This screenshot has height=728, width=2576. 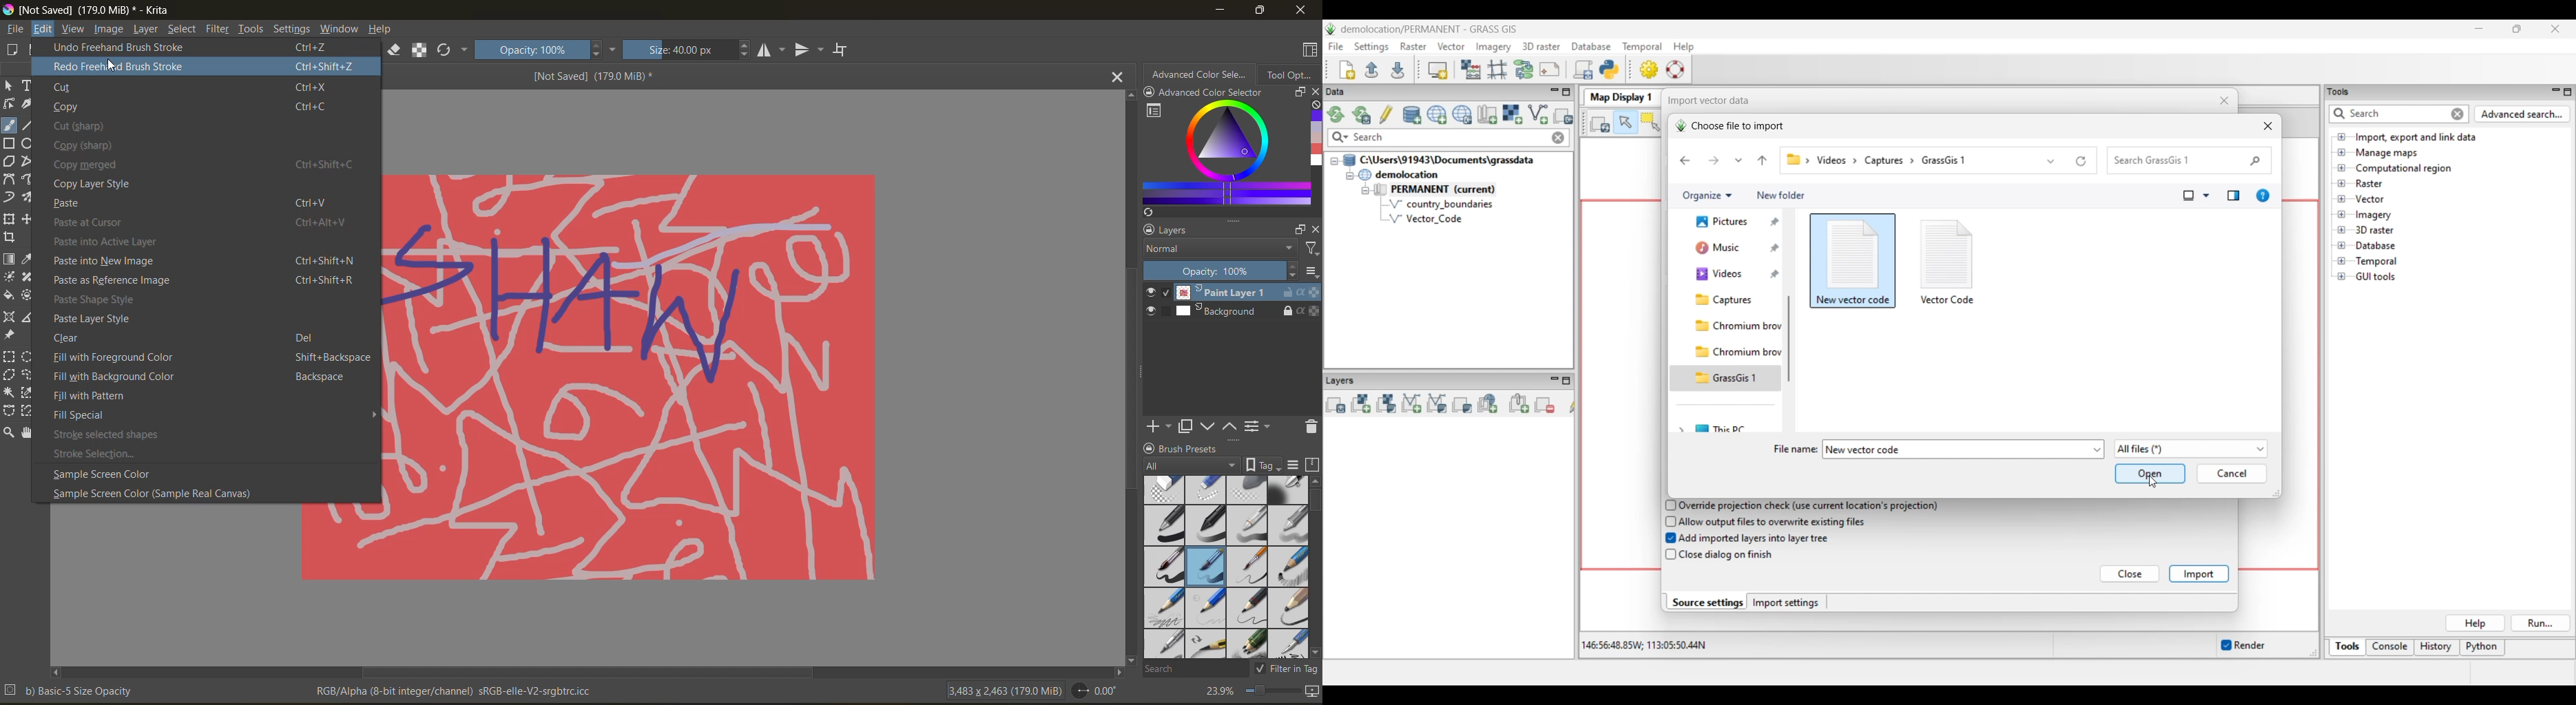 What do you see at coordinates (809, 50) in the screenshot?
I see `vertical flip` at bounding box center [809, 50].